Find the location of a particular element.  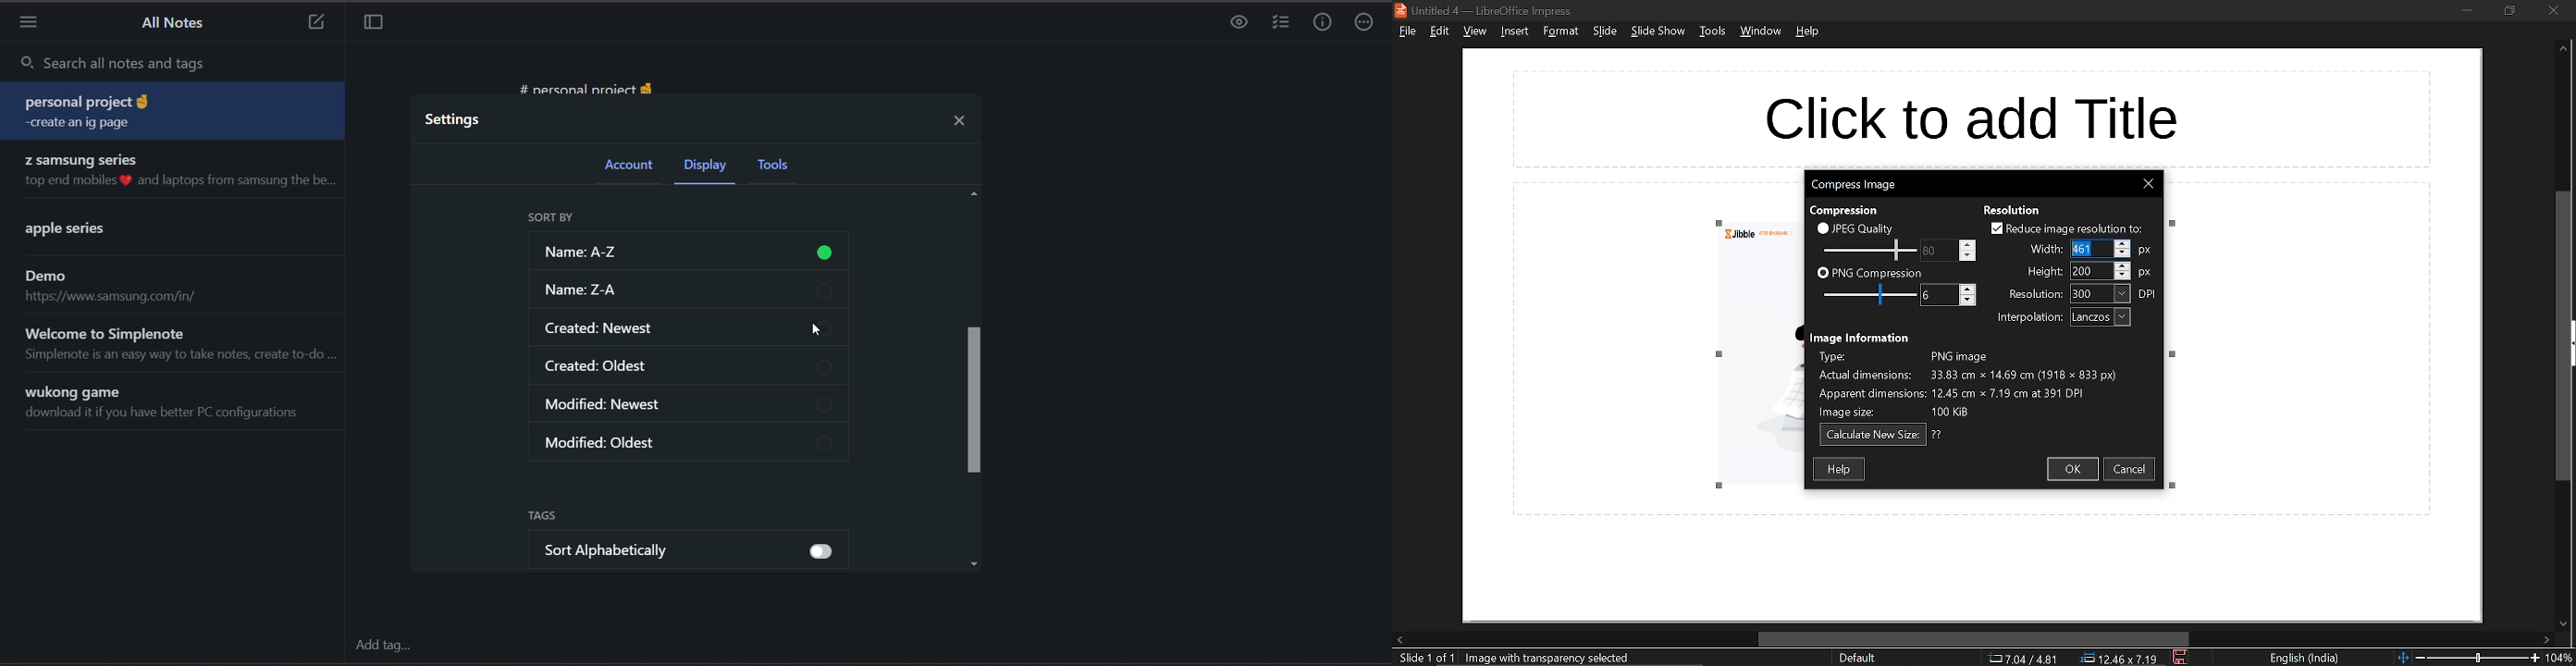

note title and preview is located at coordinates (165, 404).